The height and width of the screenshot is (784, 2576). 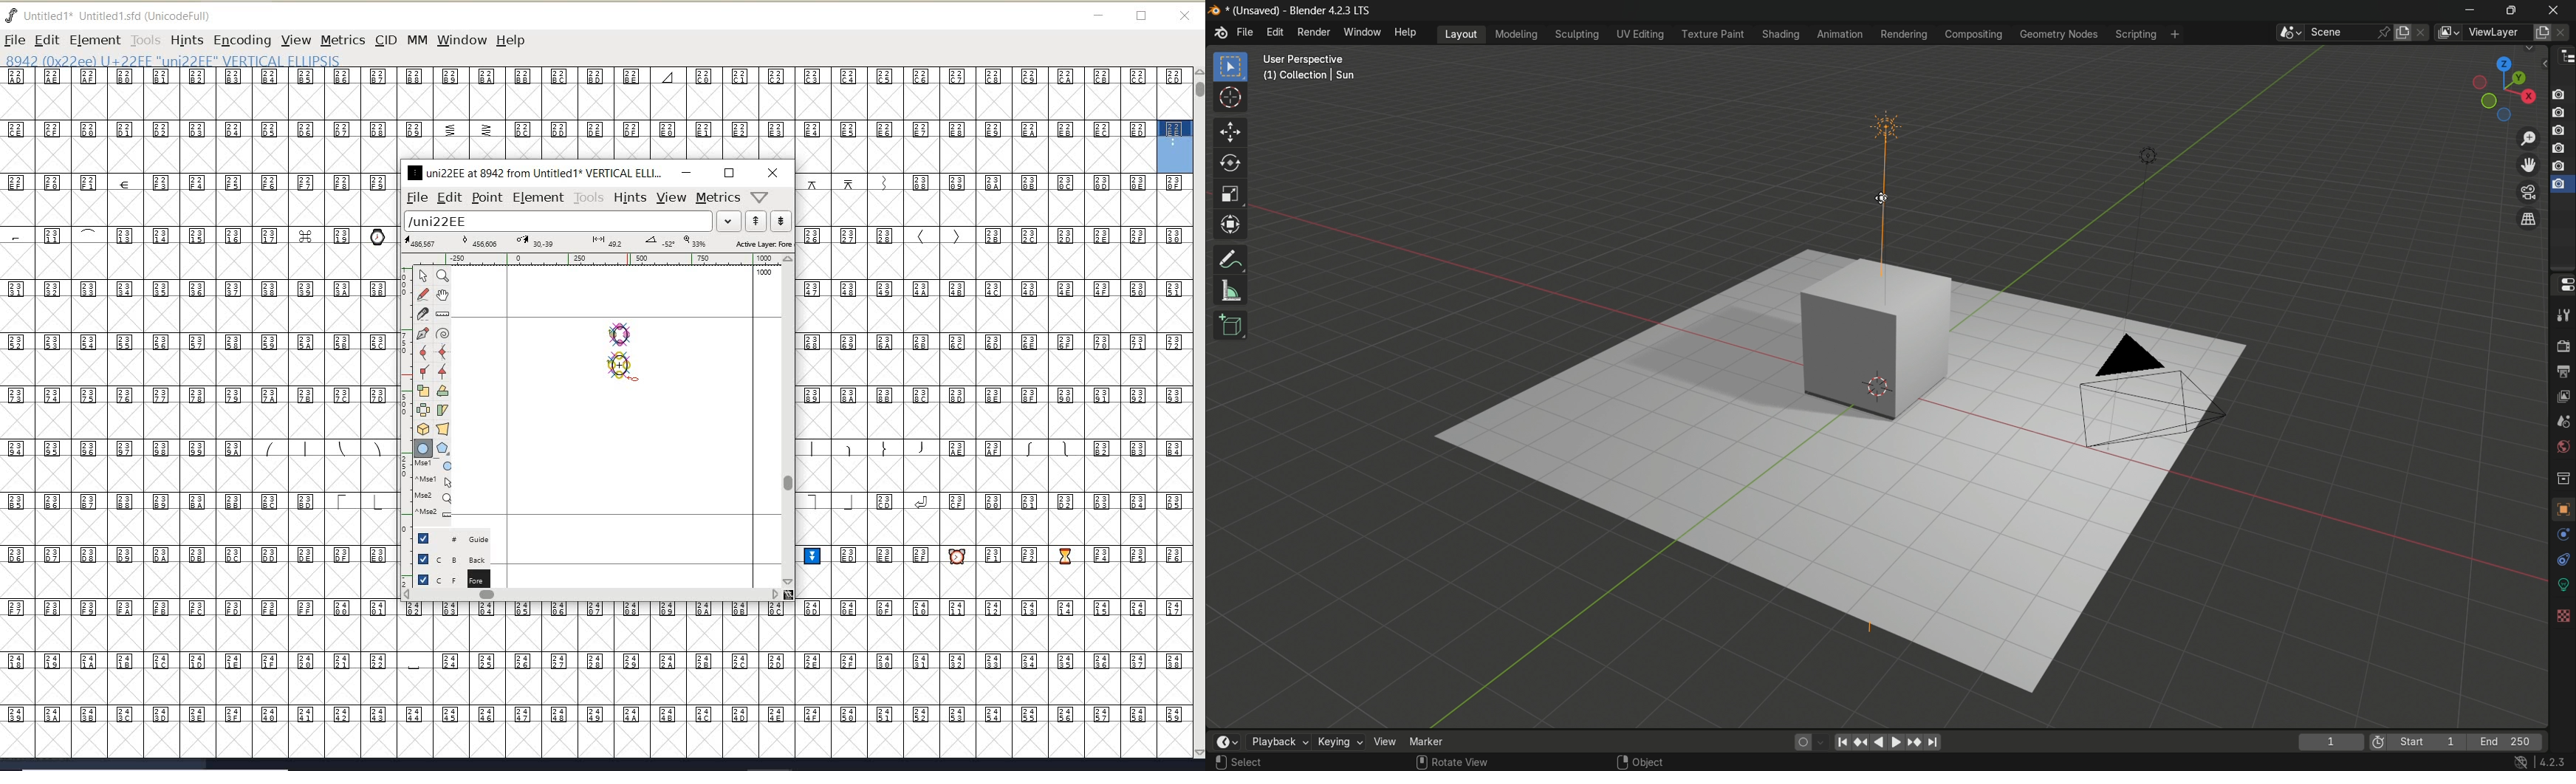 What do you see at coordinates (535, 172) in the screenshot?
I see `uni22EE at 8942 from Untitled1 VERTICAL ELLIPSE` at bounding box center [535, 172].